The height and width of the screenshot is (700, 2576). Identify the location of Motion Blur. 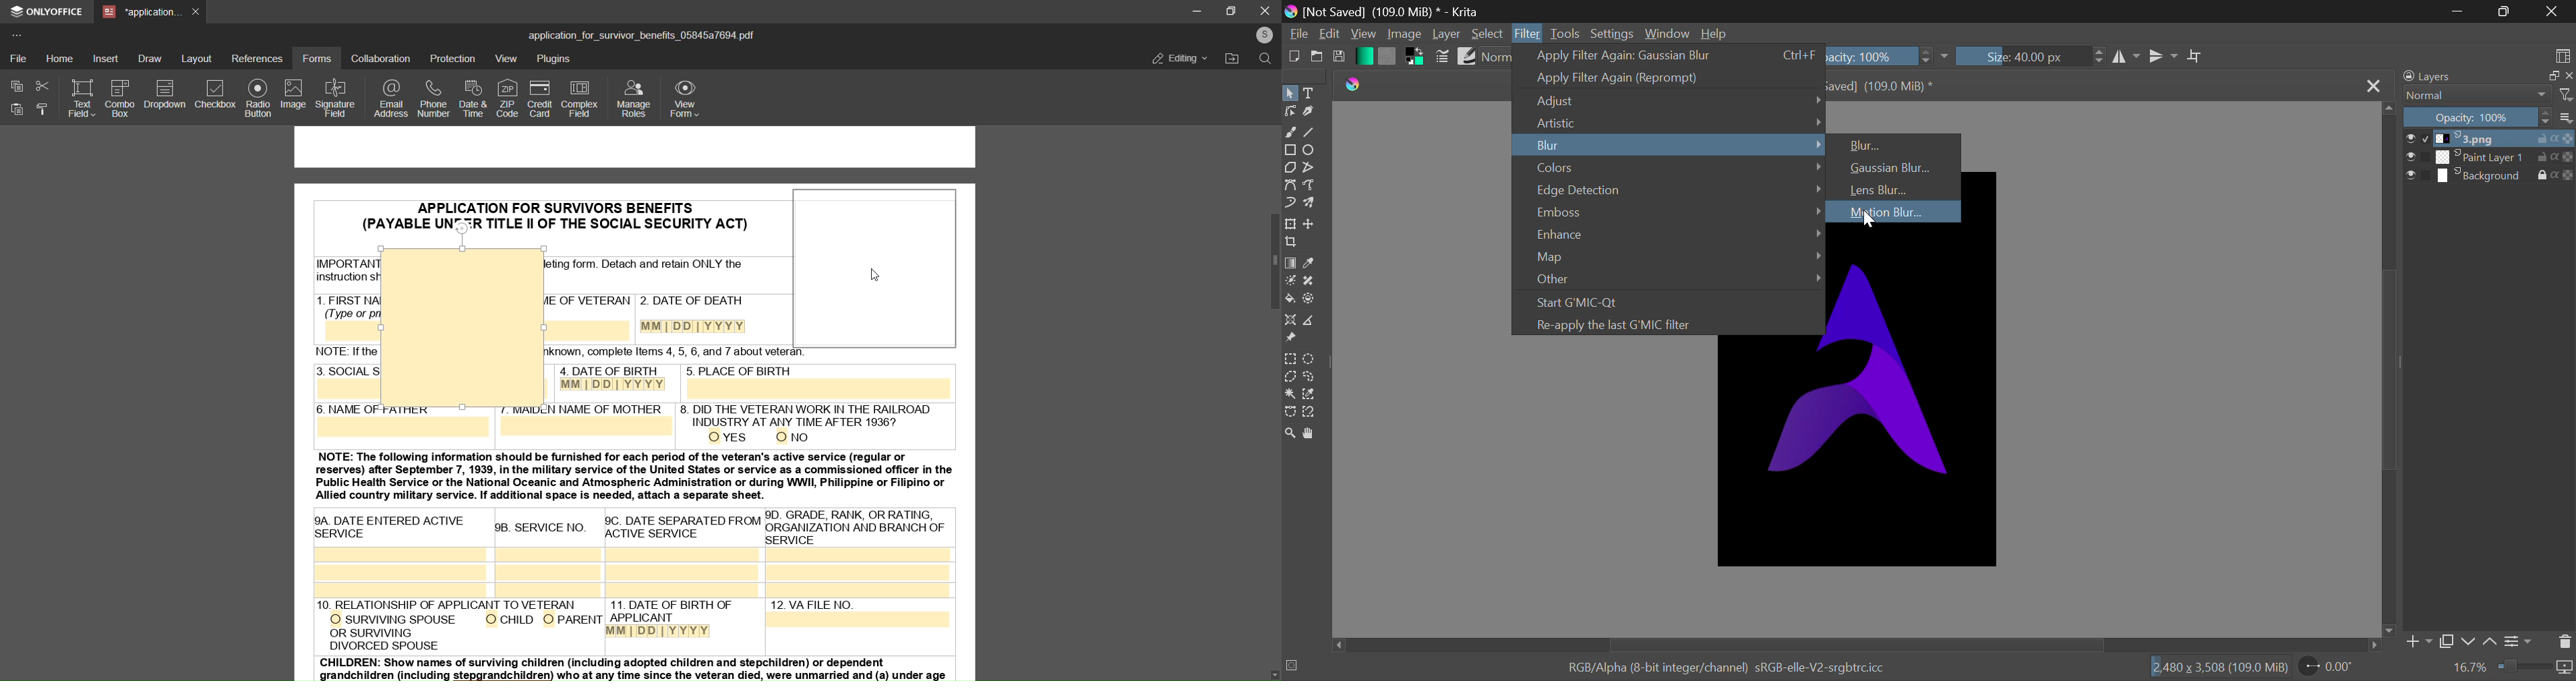
(1893, 211).